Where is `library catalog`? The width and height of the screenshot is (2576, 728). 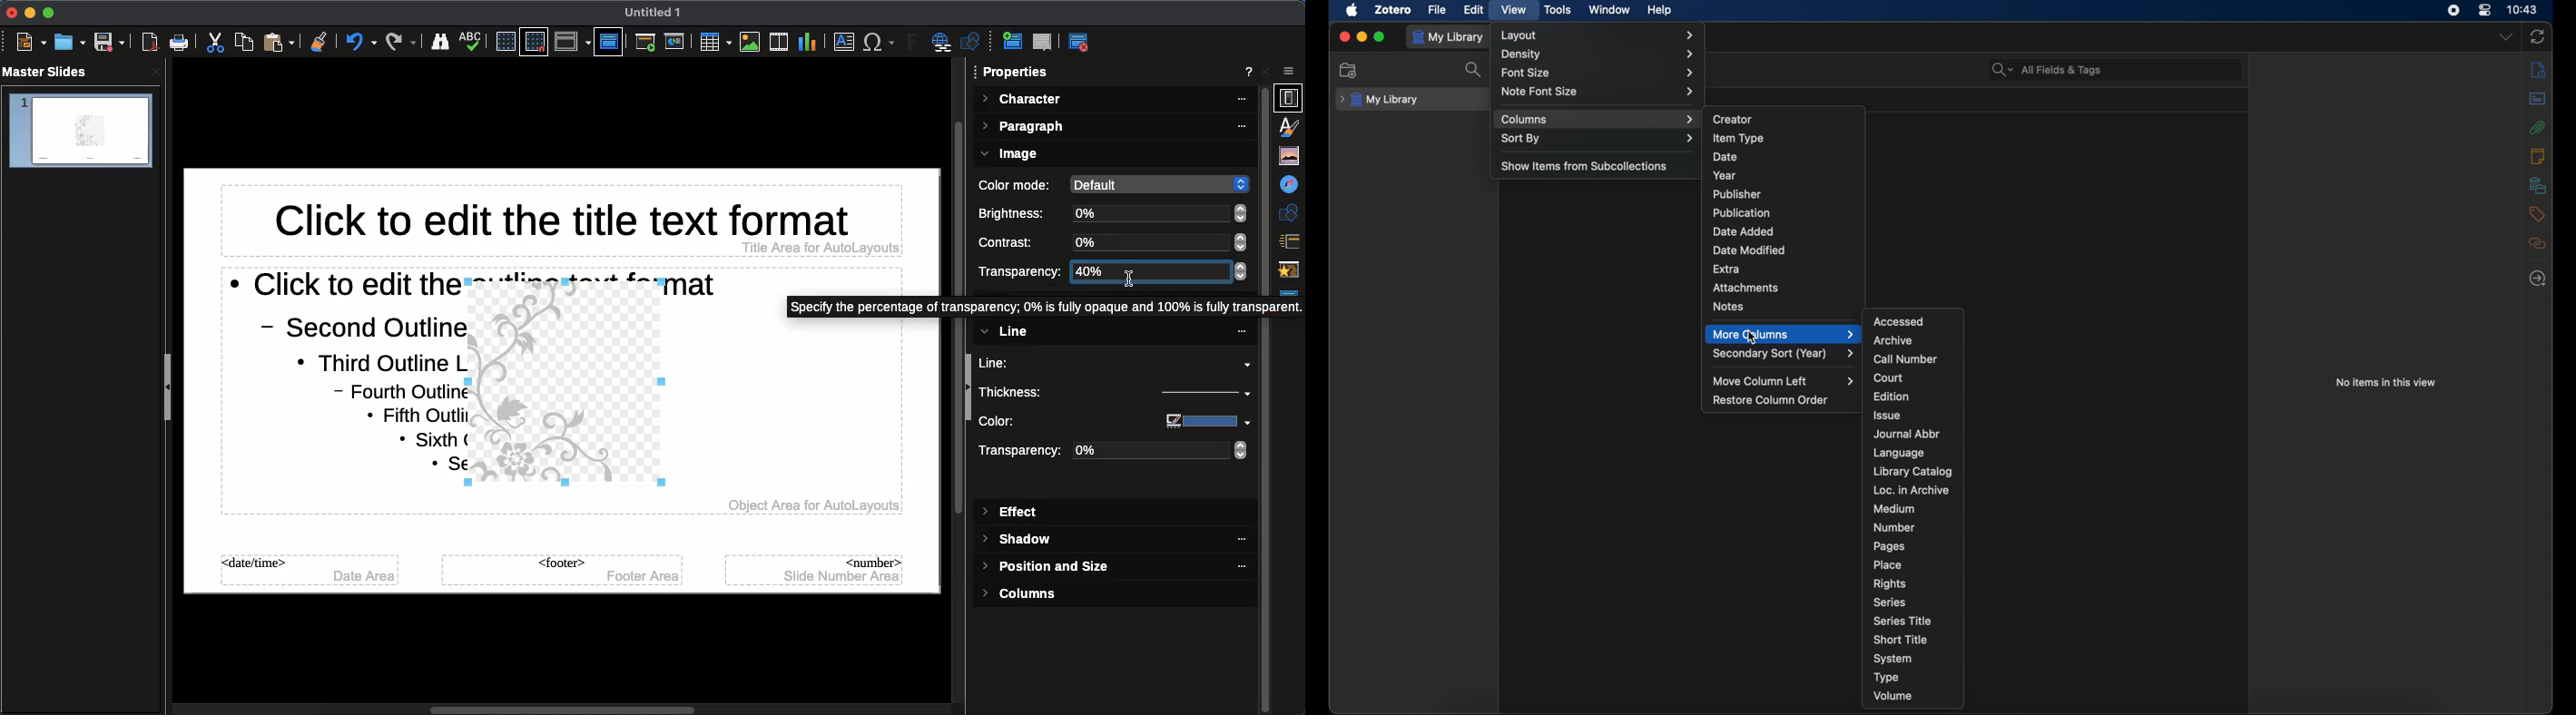 library catalog is located at coordinates (1913, 471).